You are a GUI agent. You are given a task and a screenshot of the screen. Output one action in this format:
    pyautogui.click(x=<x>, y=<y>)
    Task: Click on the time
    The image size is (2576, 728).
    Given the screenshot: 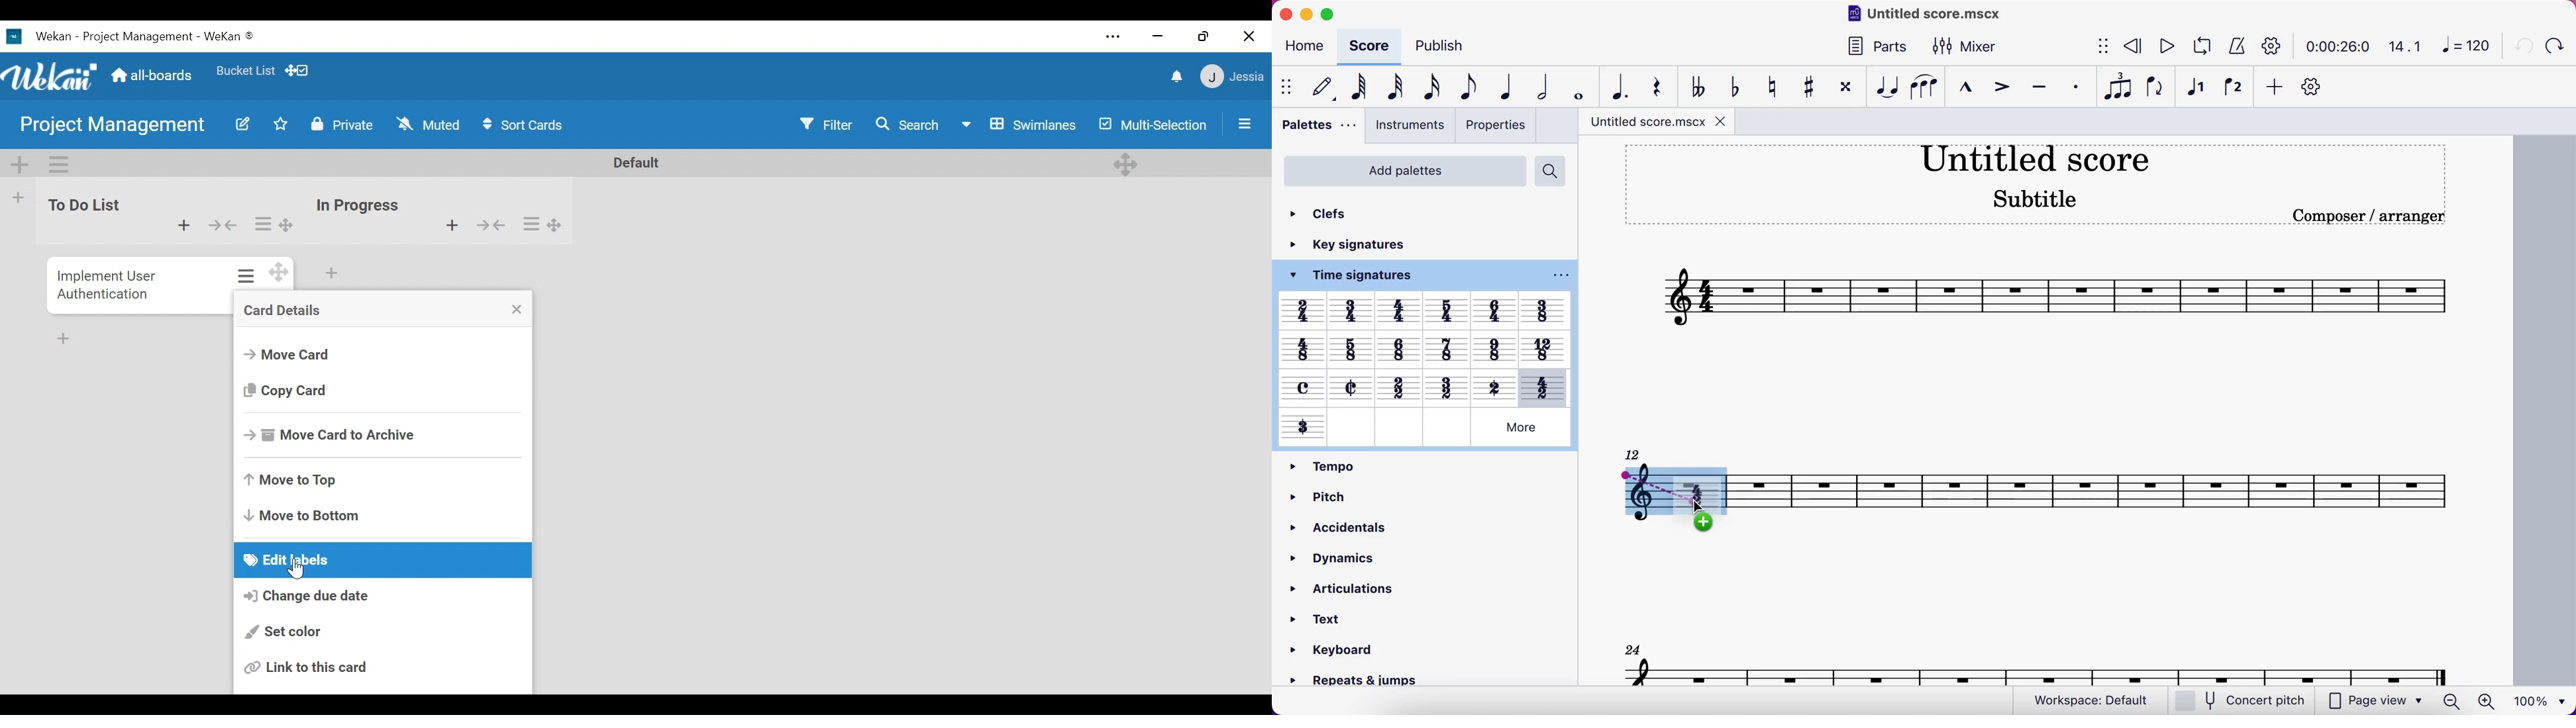 What is the action you would take?
    pyautogui.click(x=2333, y=46)
    